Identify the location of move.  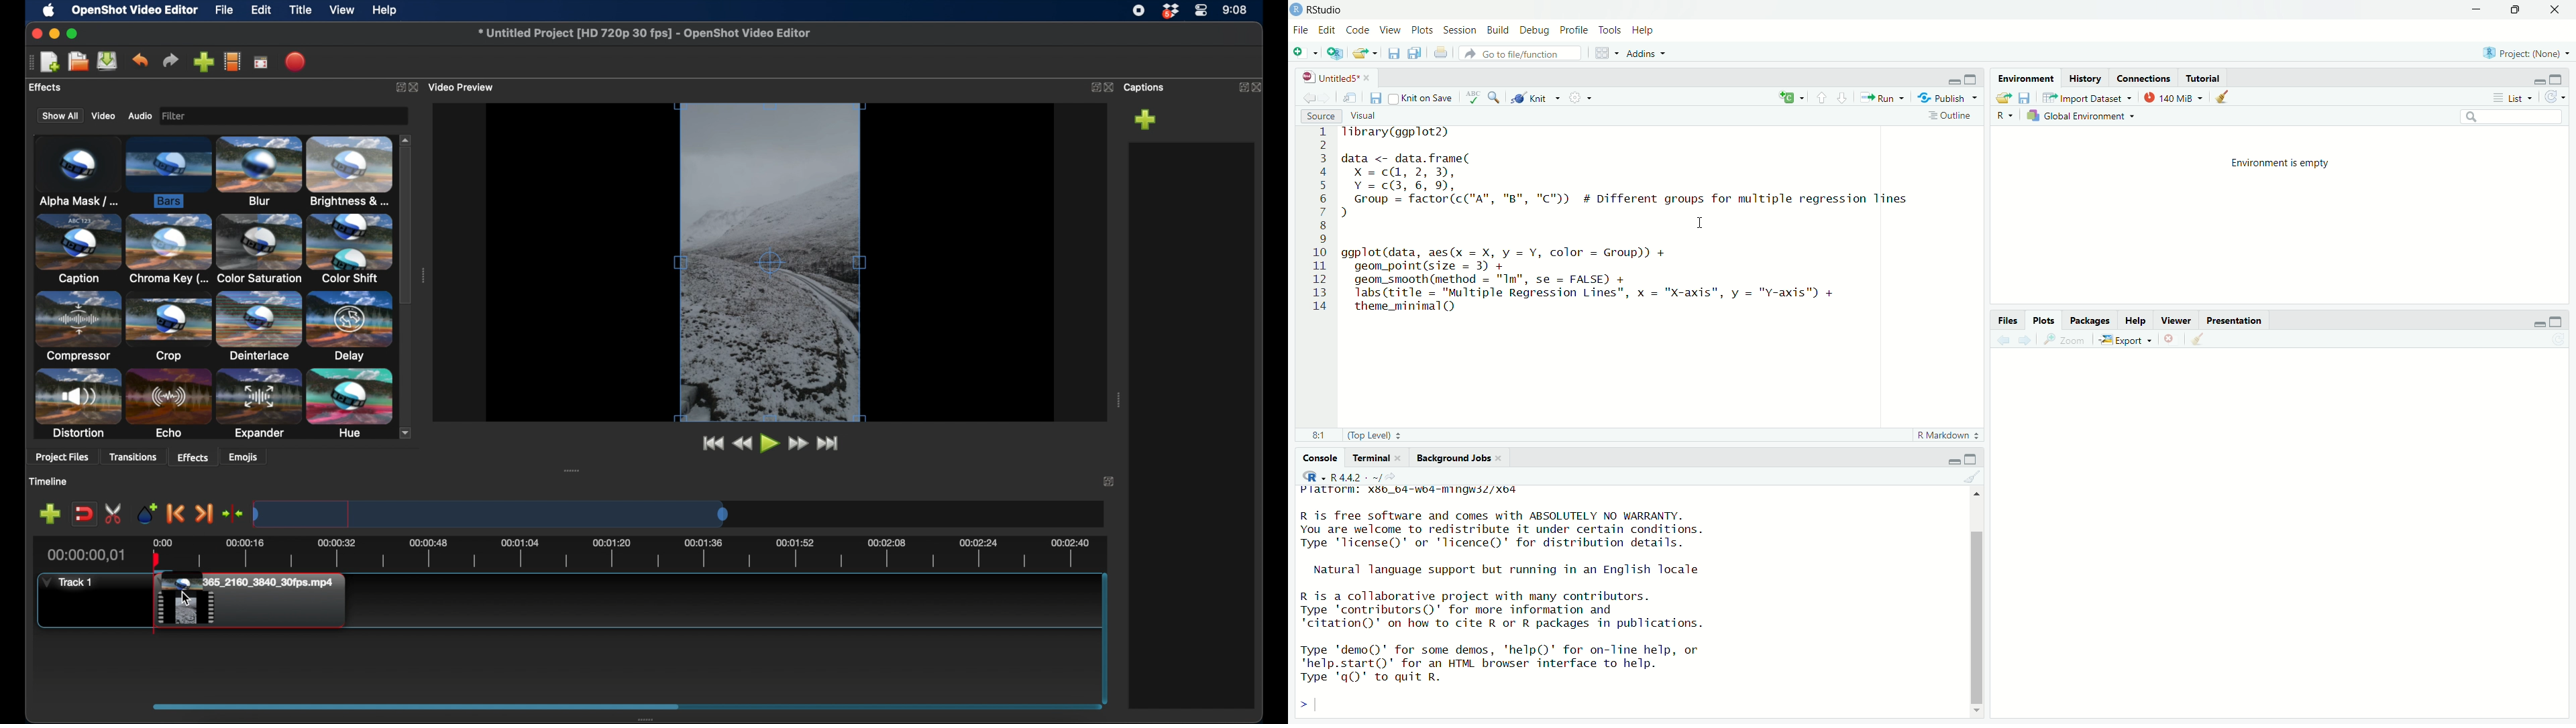
(1352, 98).